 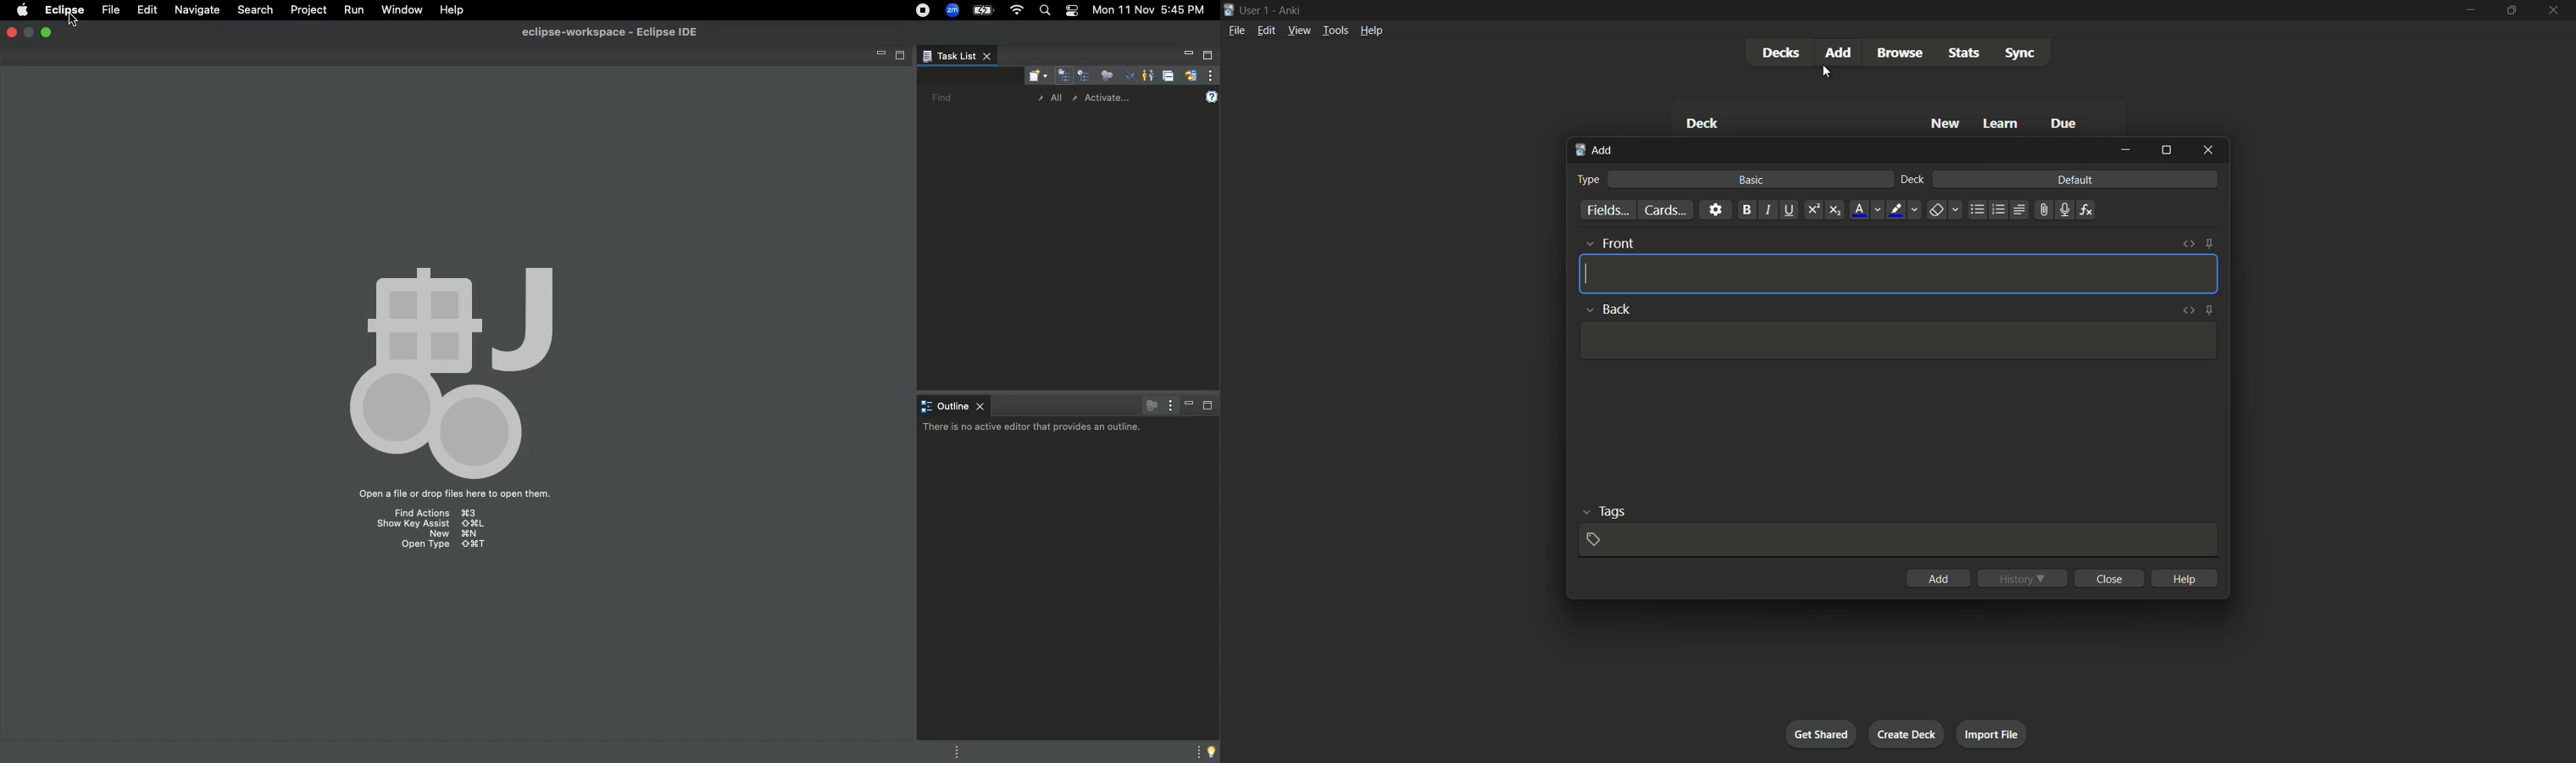 I want to click on cursor, so click(x=1585, y=274).